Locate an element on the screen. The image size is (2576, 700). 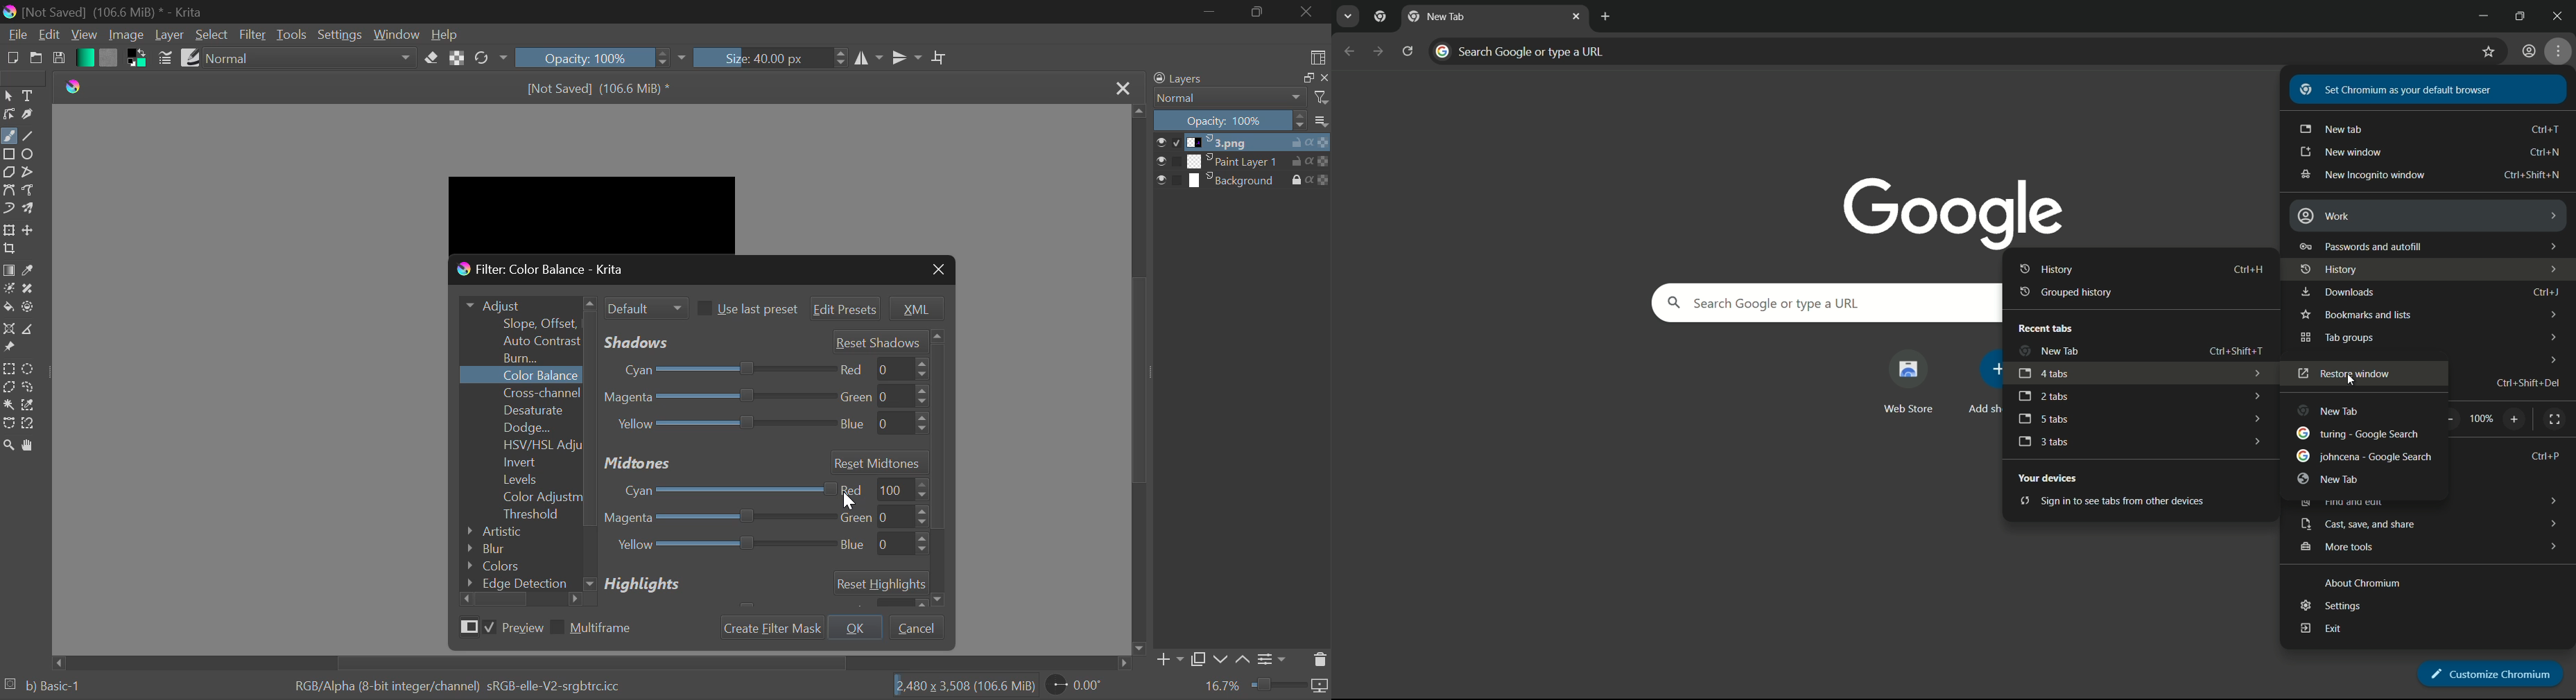
Brush Presets is located at coordinates (191, 58).